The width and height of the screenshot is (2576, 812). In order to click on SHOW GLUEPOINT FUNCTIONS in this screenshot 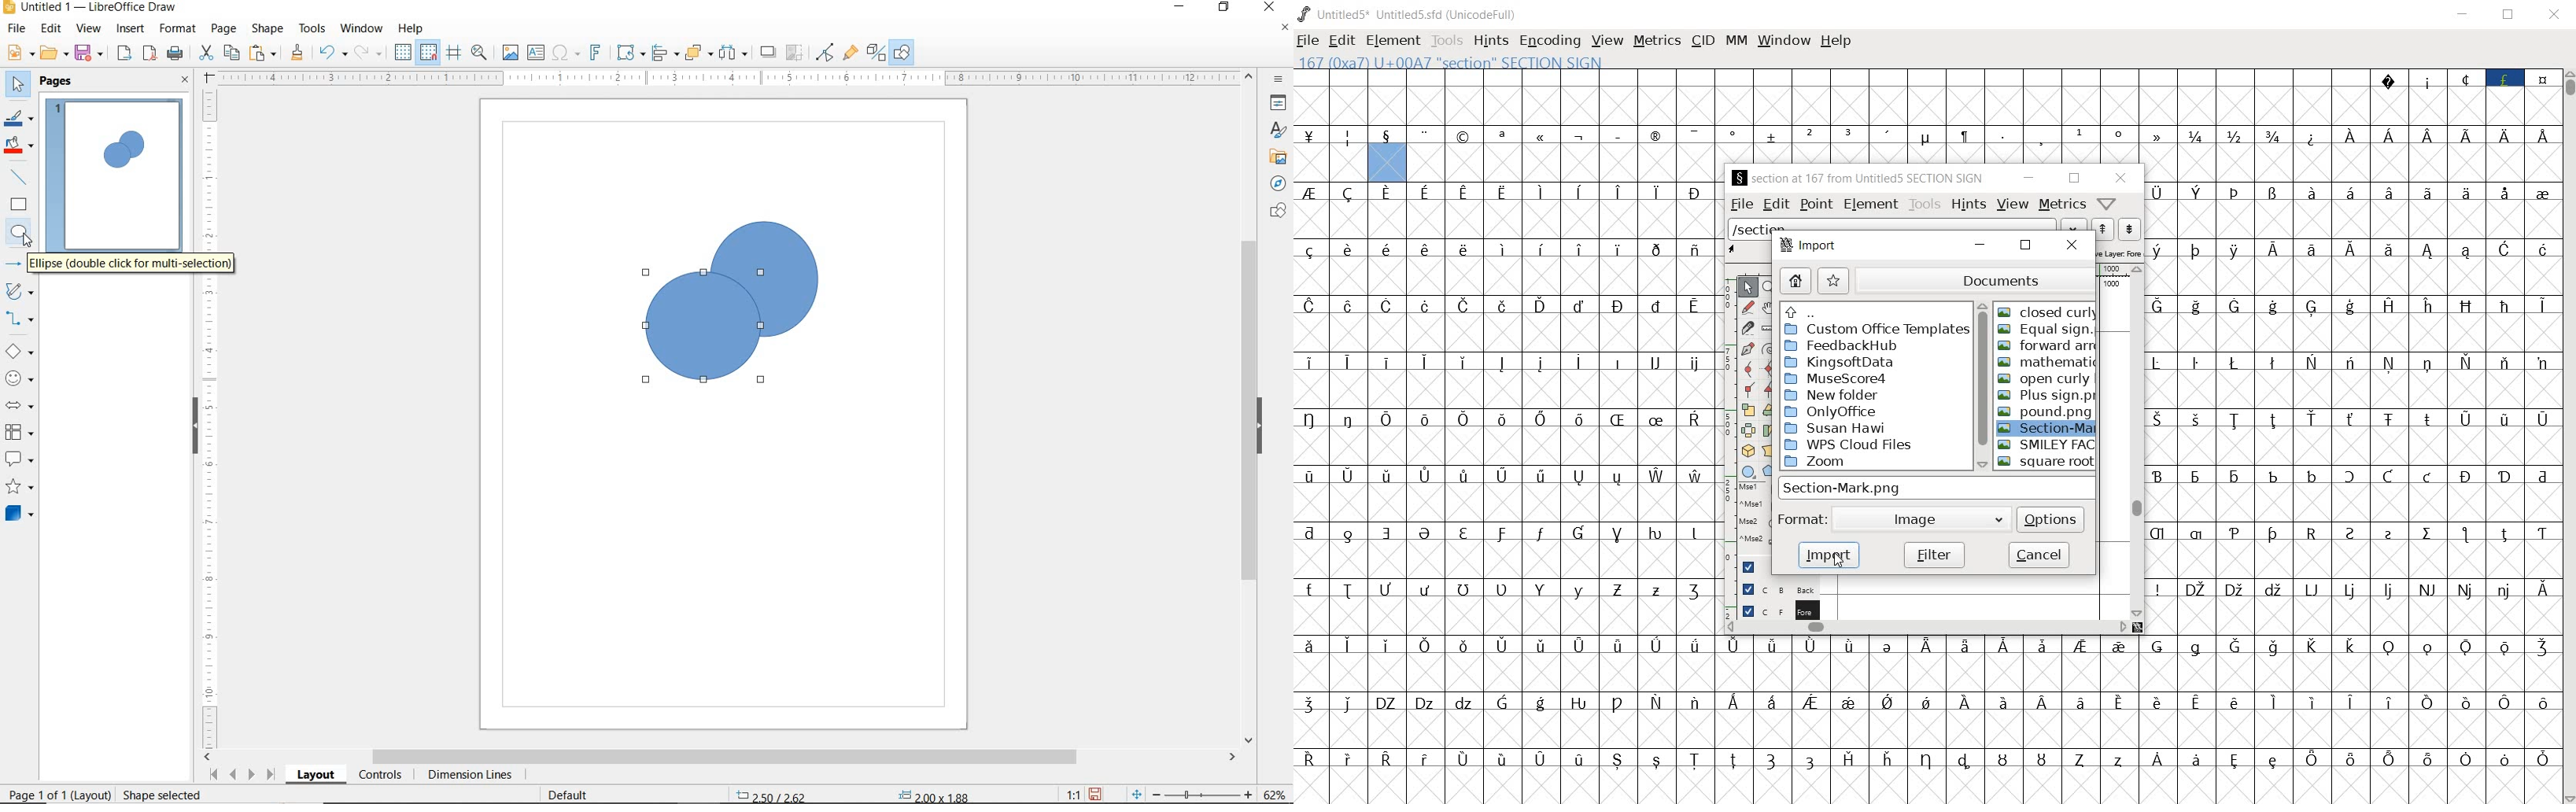, I will do `click(850, 53)`.